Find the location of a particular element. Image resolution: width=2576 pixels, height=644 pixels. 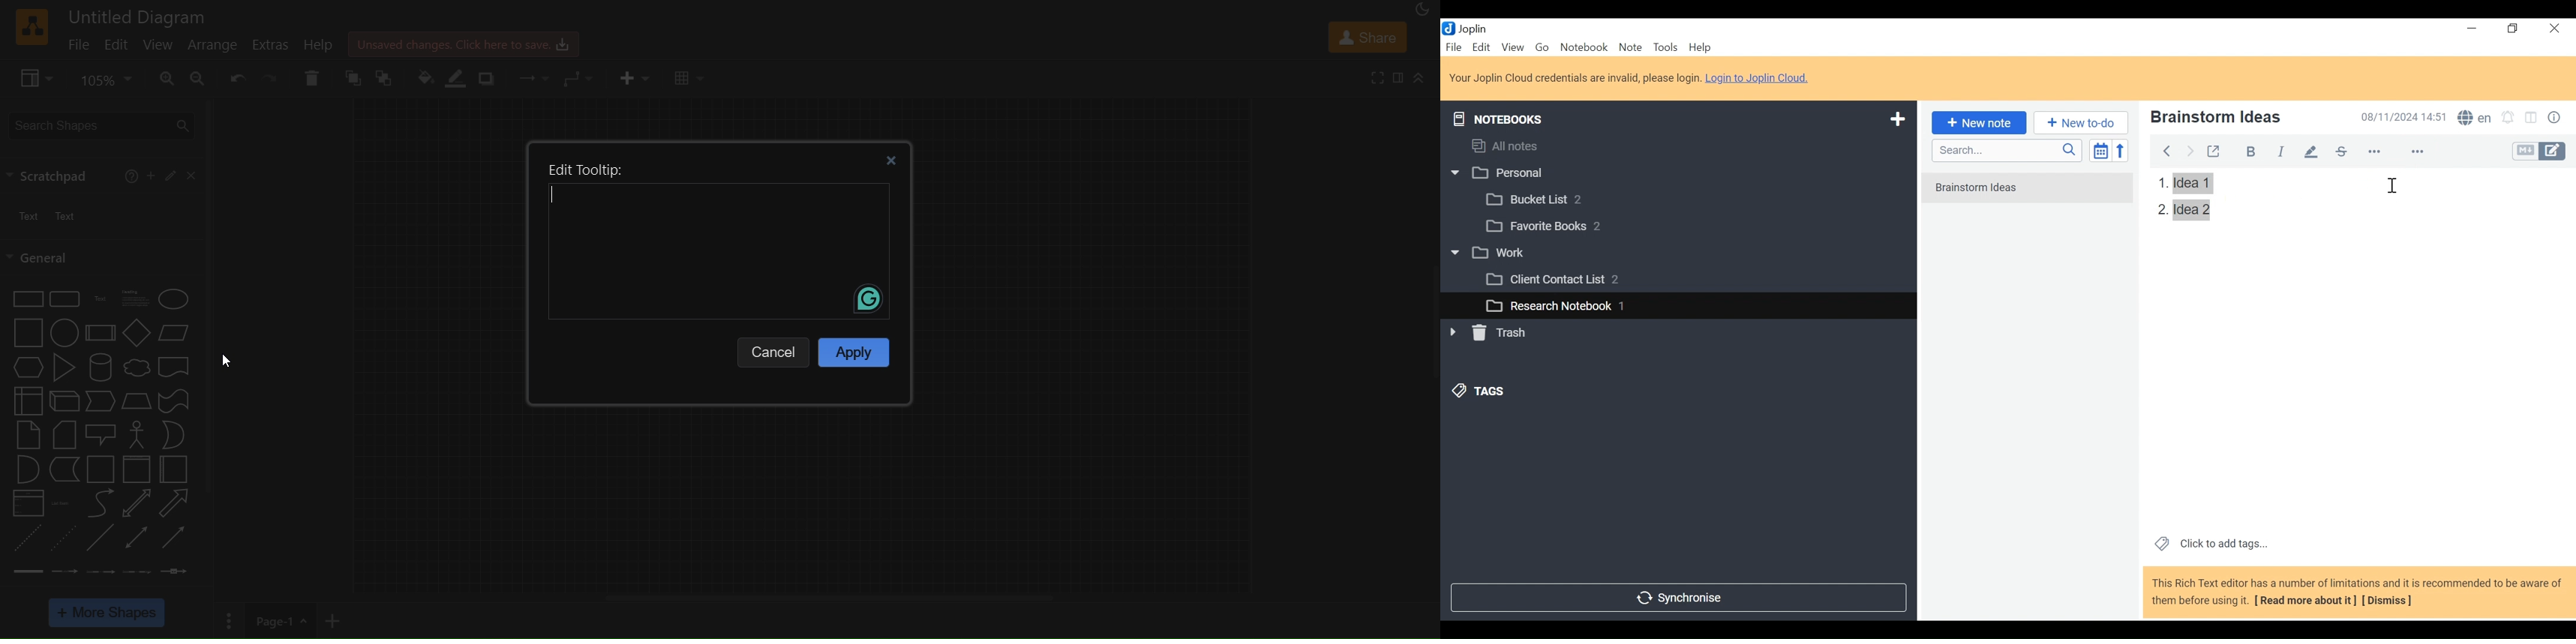

Toggle Editor is located at coordinates (2540, 151).